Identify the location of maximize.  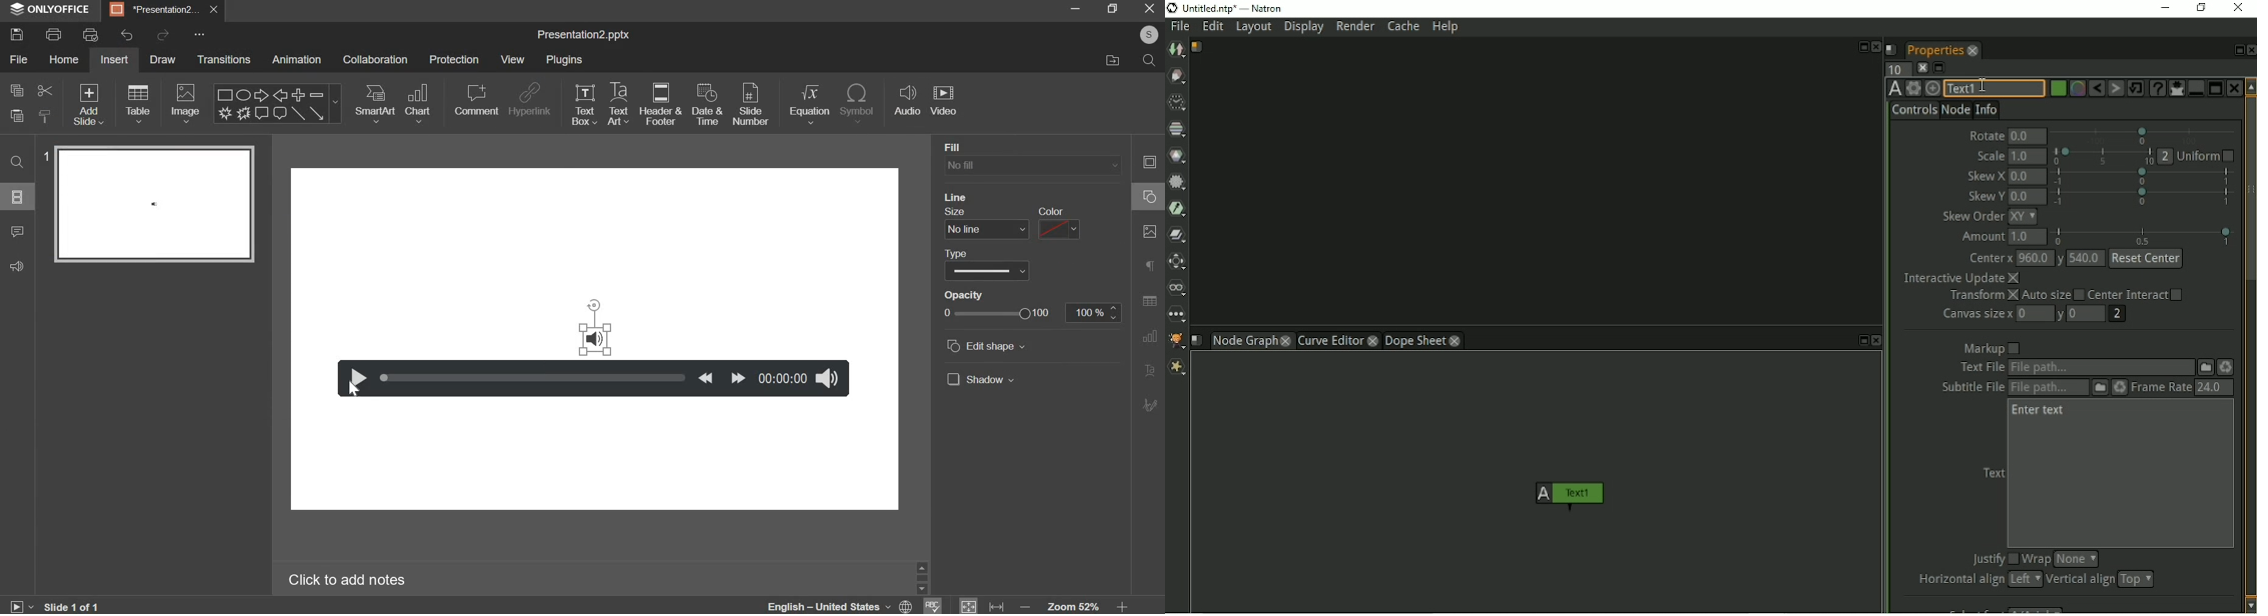
(1112, 9).